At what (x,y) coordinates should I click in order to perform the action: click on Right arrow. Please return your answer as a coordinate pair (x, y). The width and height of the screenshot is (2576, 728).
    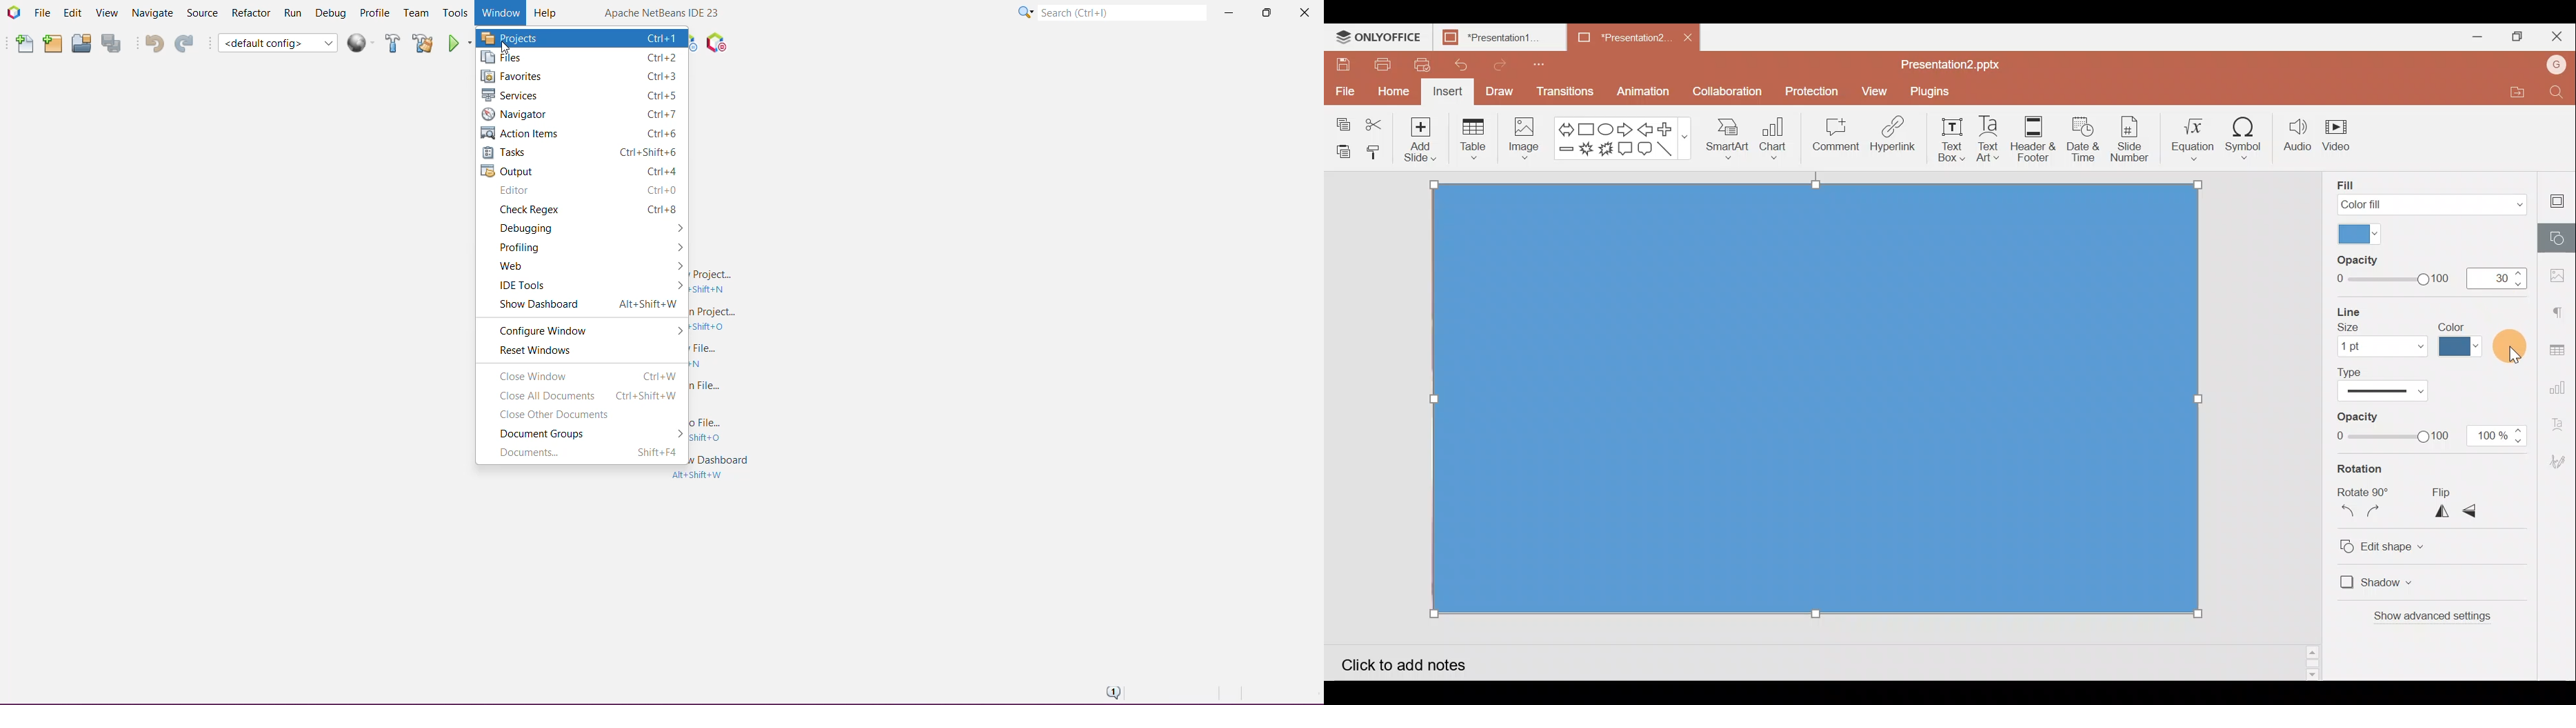
    Looking at the image, I should click on (1626, 127).